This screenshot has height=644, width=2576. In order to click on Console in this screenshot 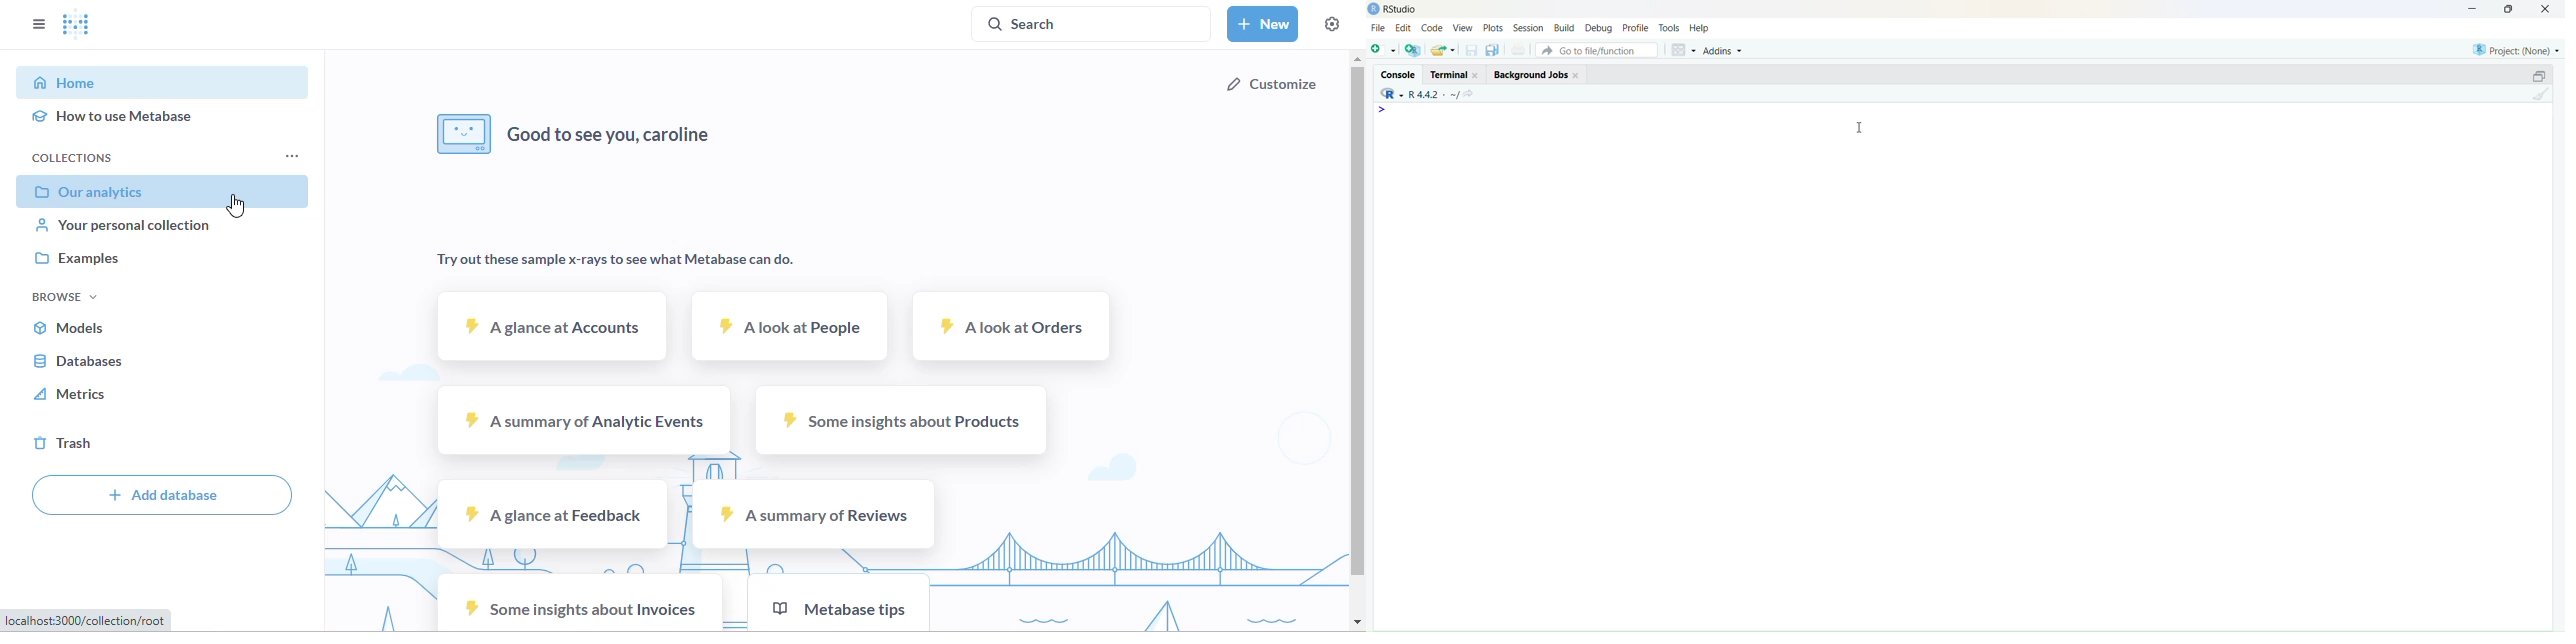, I will do `click(1398, 74)`.